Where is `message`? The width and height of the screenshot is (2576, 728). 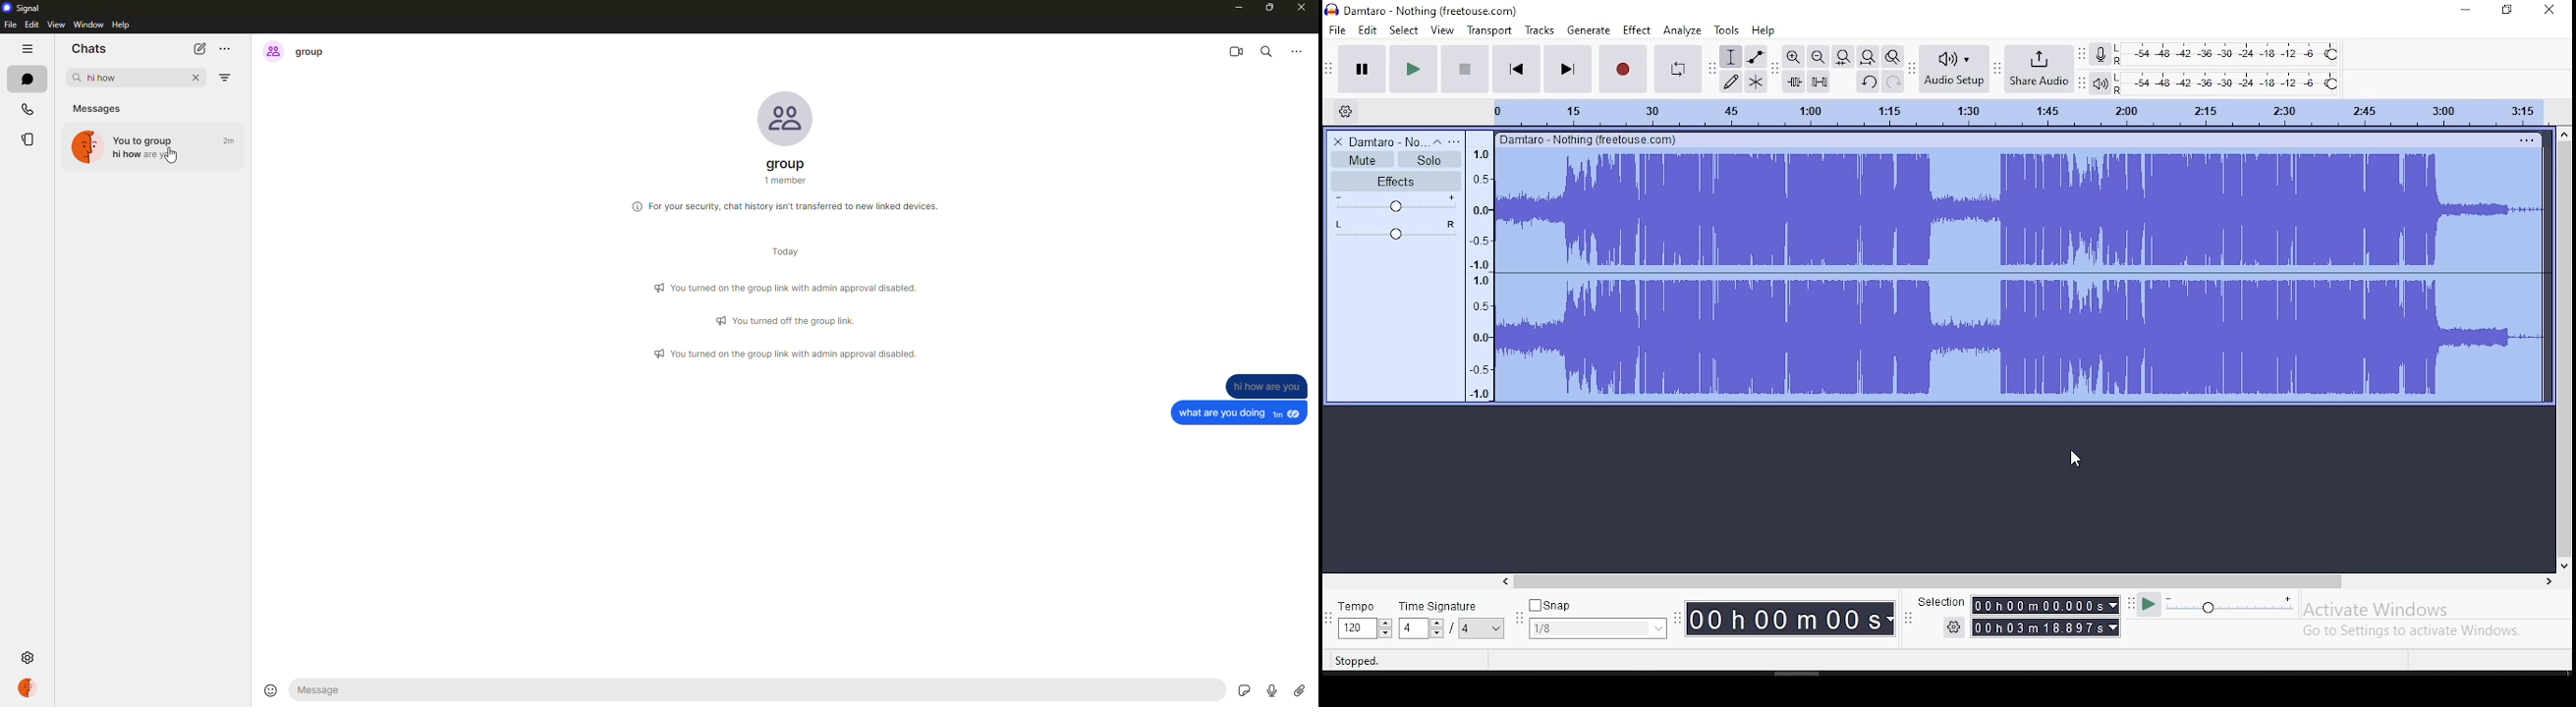 message is located at coordinates (1240, 413).